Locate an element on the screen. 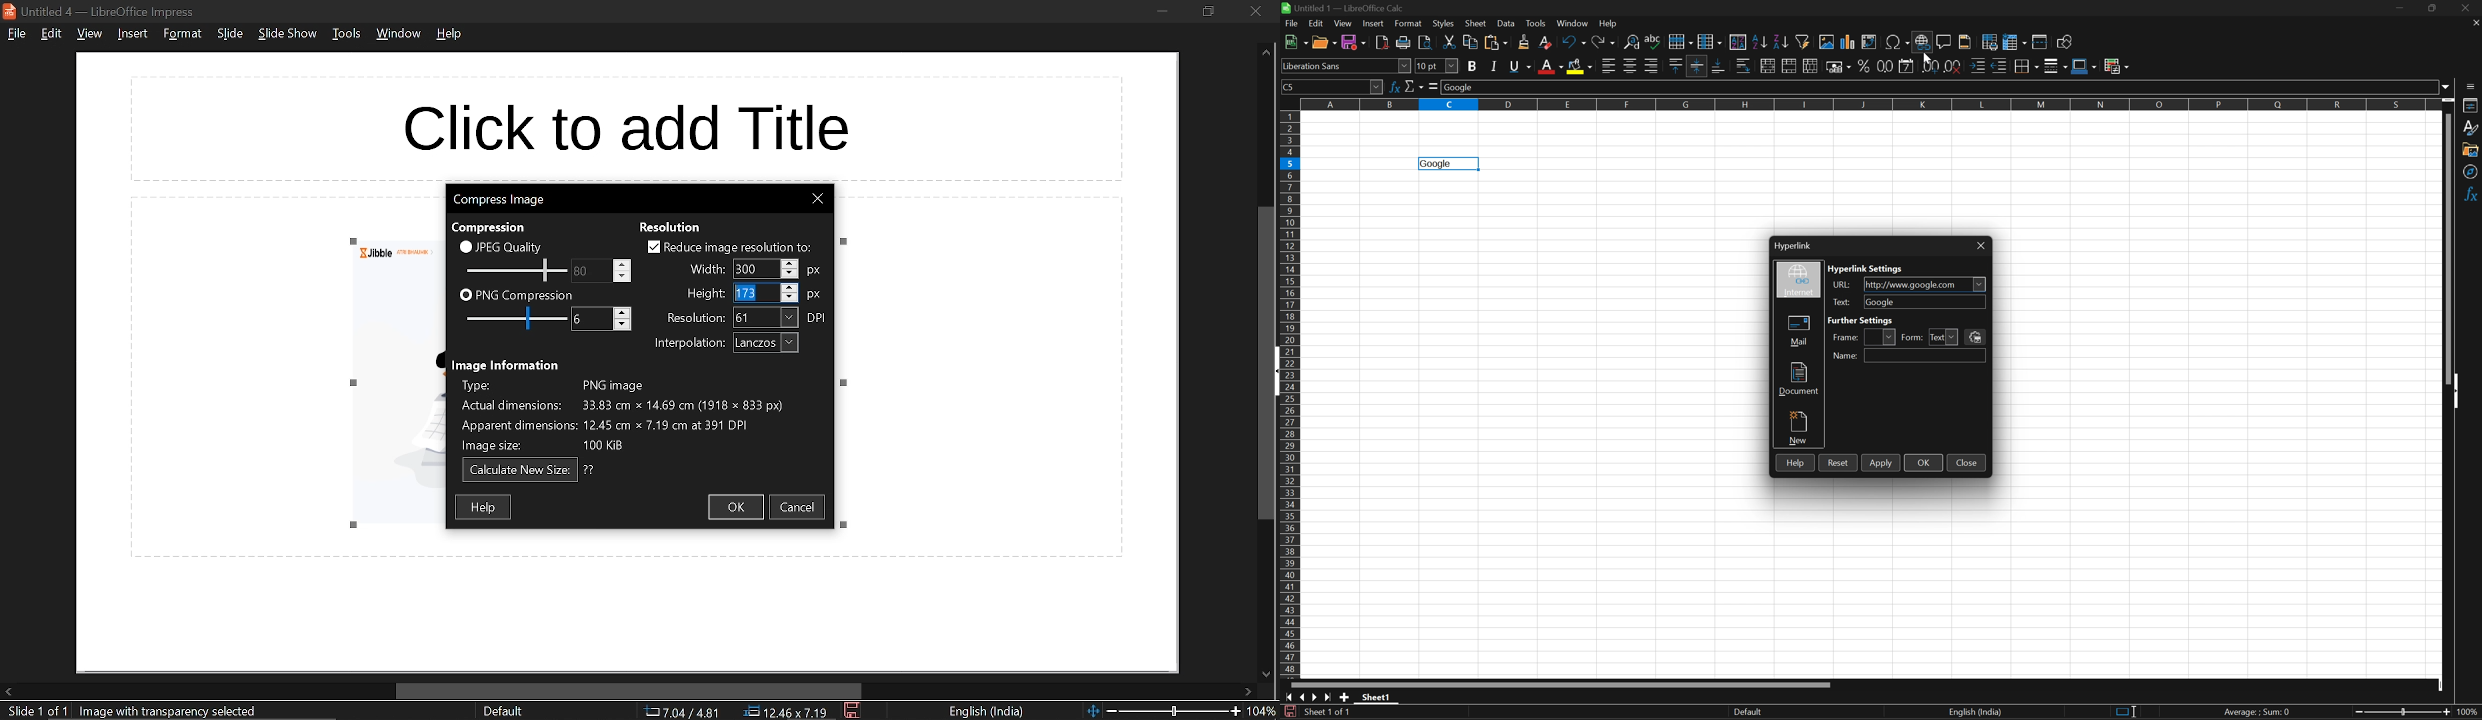 This screenshot has width=2492, height=728. Insert or edit pivot table is located at coordinates (1869, 41).